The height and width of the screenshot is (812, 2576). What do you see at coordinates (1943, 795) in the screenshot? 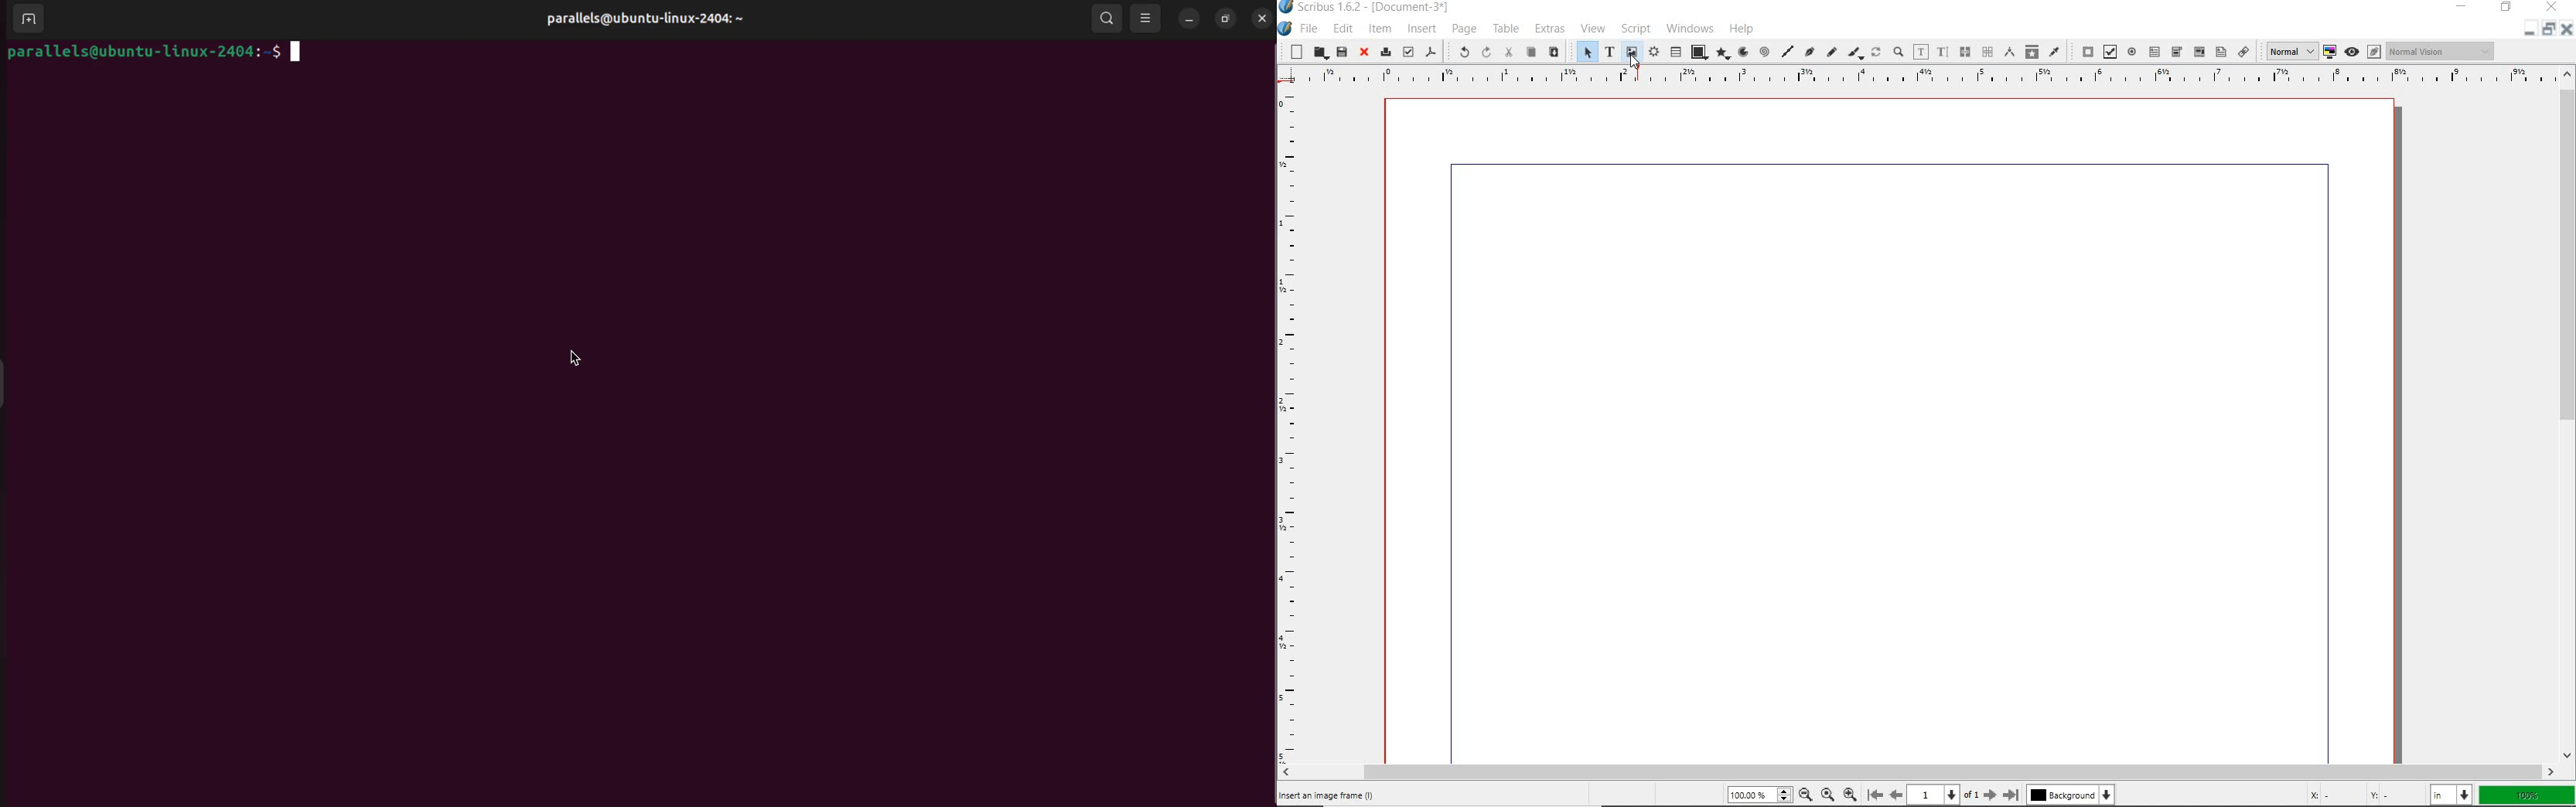
I see `current page` at bounding box center [1943, 795].